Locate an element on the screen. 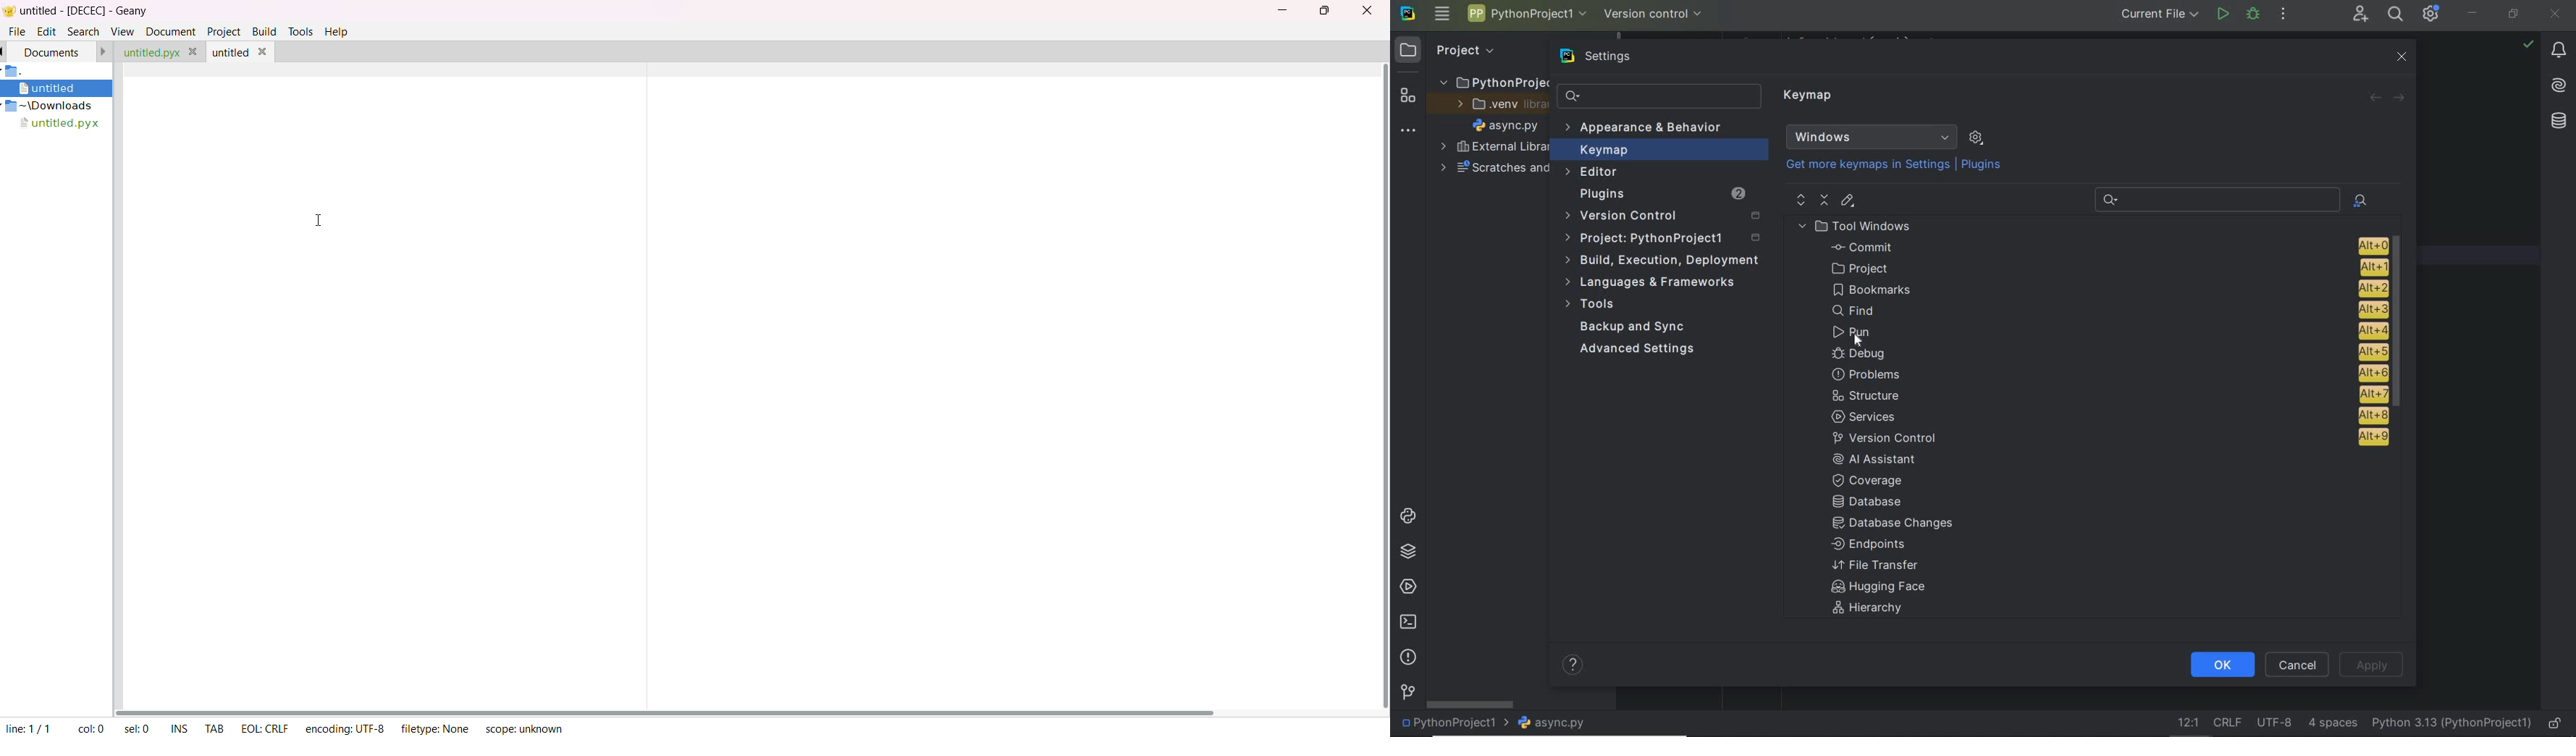 This screenshot has width=2576, height=756. show scheme actions is located at coordinates (1976, 137).